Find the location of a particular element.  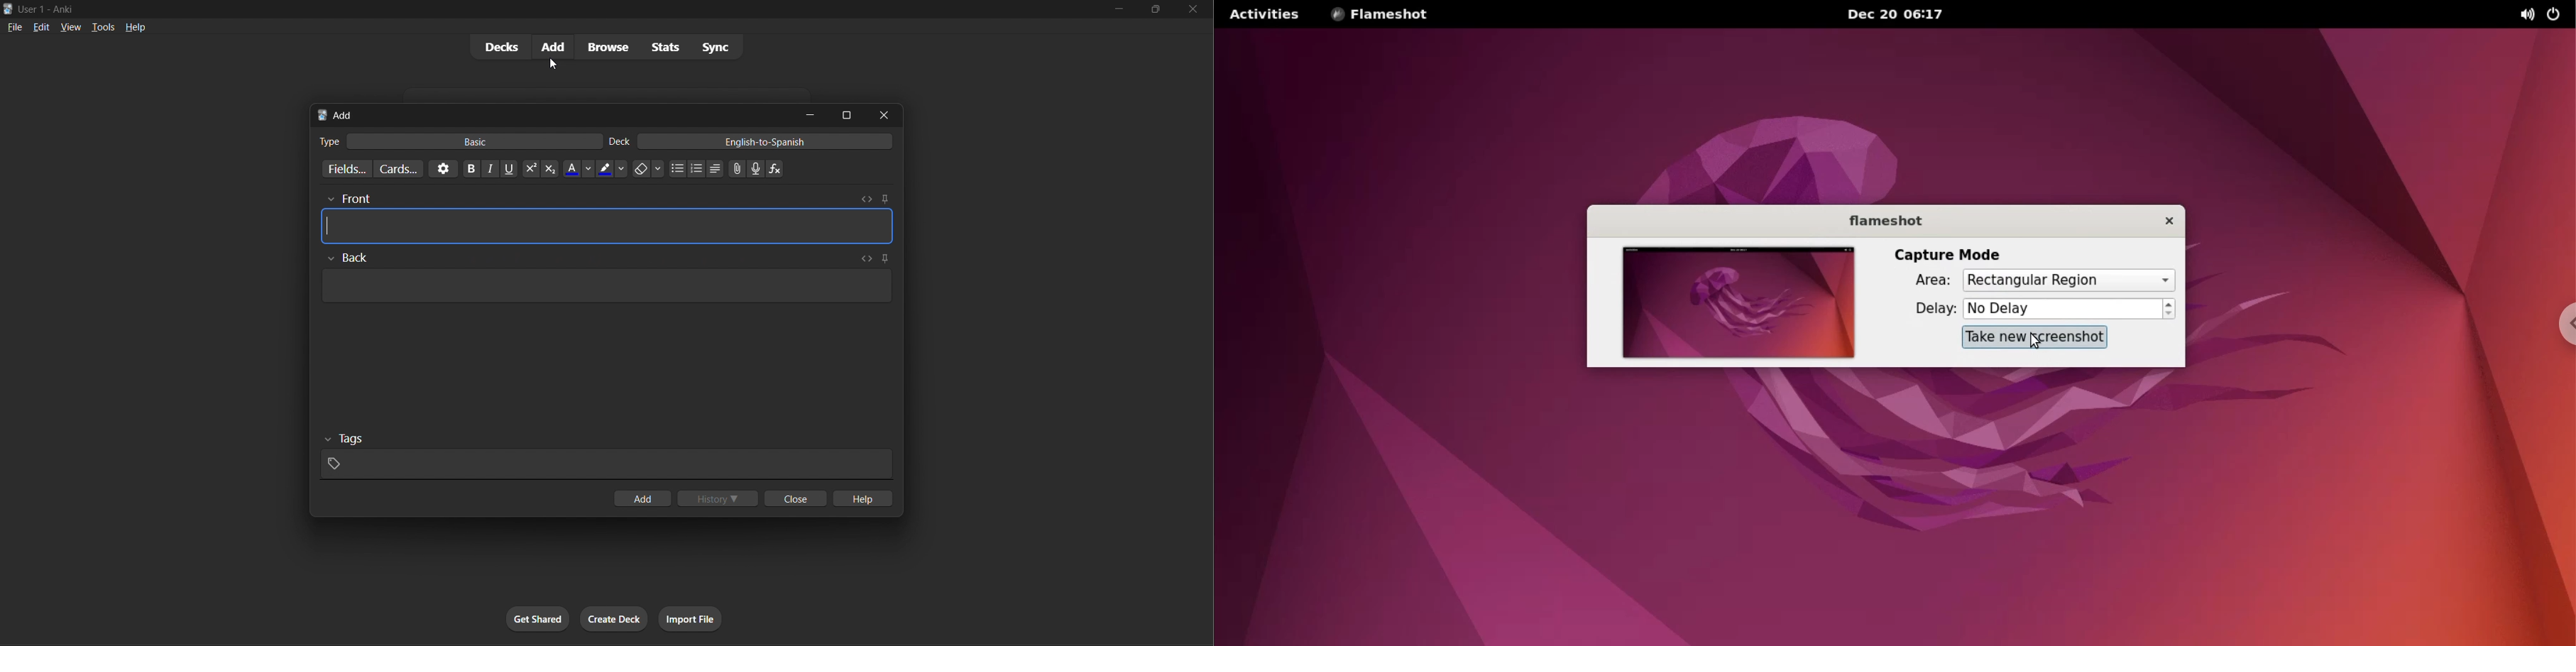

history is located at coordinates (720, 496).